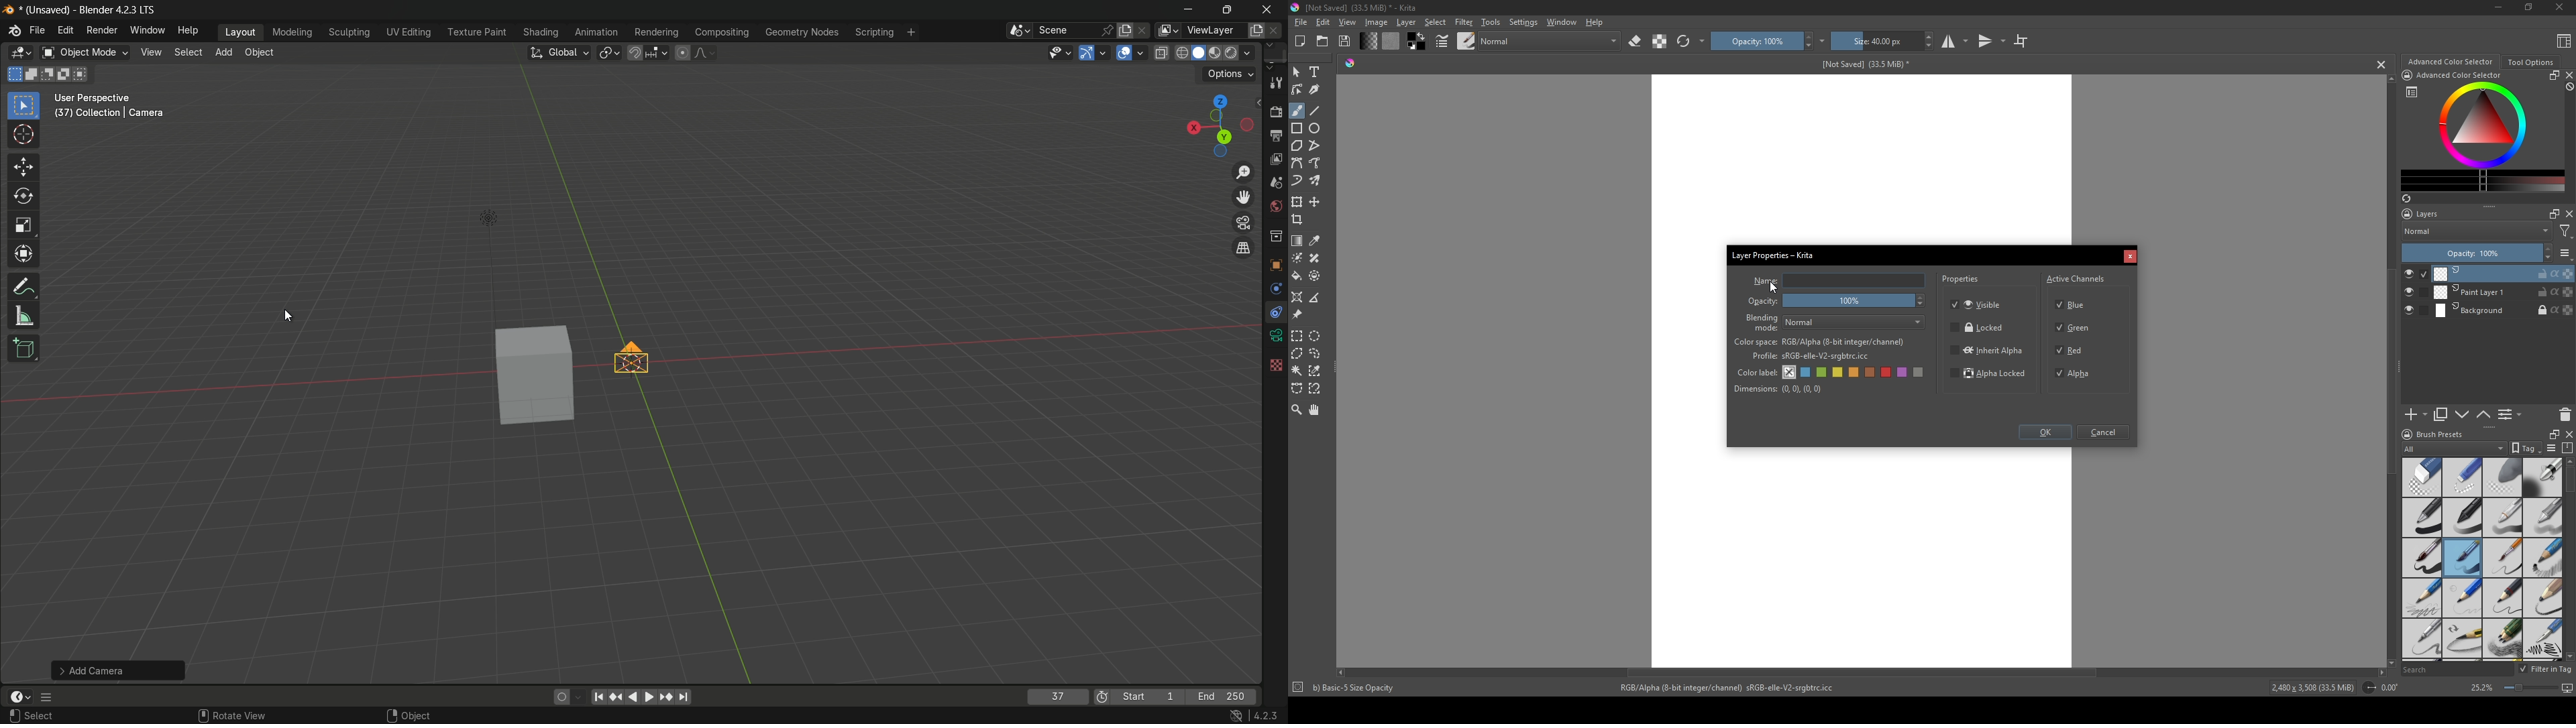  Describe the element at coordinates (2568, 461) in the screenshot. I see `scroll up` at that location.